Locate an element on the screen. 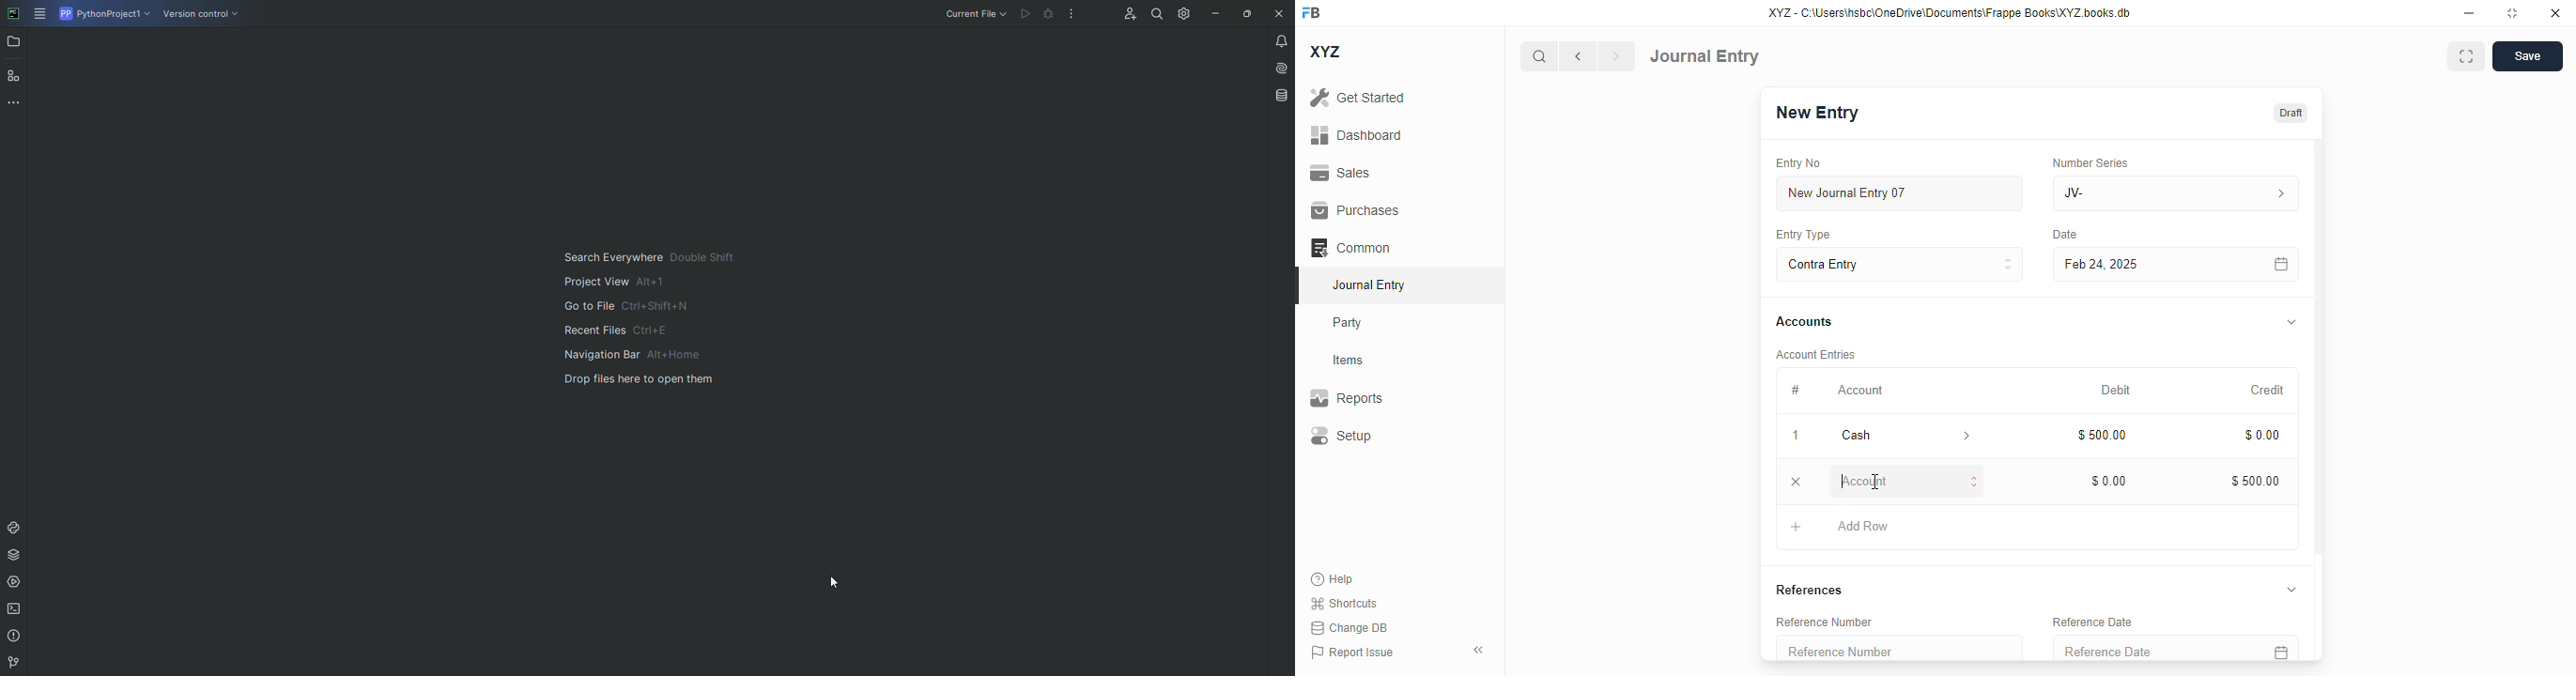  contra entry  is located at coordinates (1899, 263).